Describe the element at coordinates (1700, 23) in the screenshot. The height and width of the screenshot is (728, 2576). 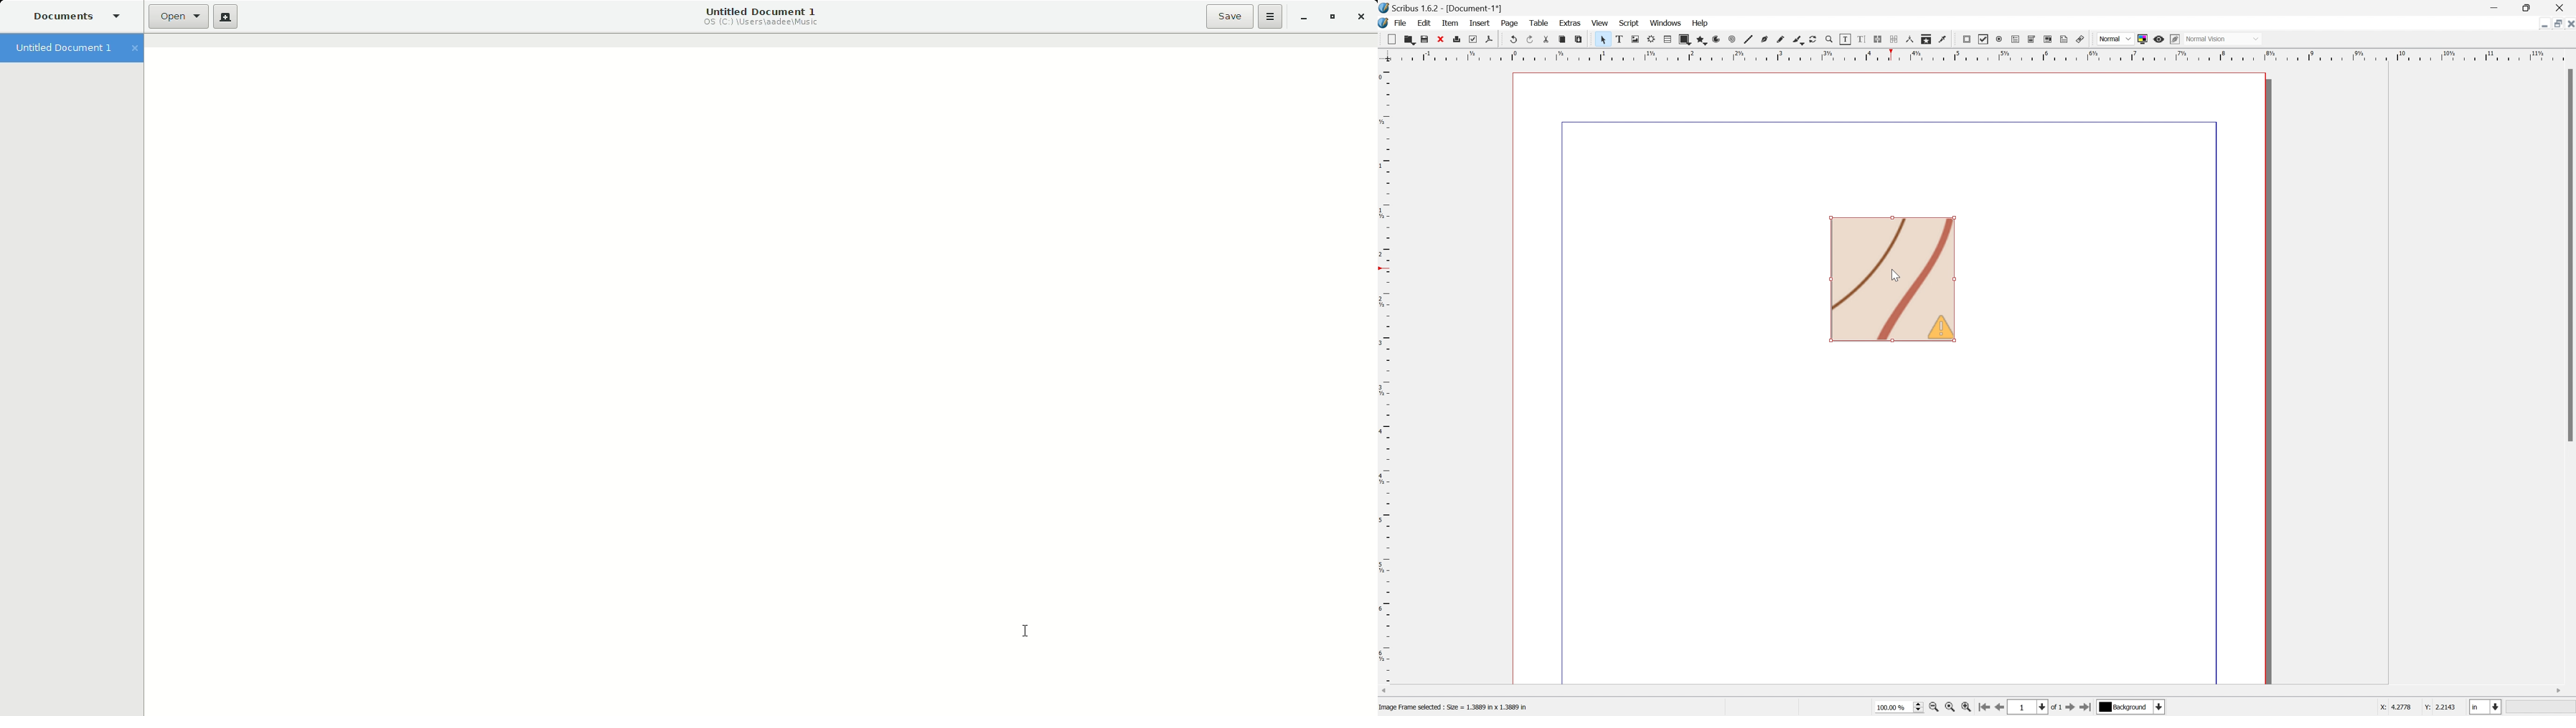
I see `Help` at that location.